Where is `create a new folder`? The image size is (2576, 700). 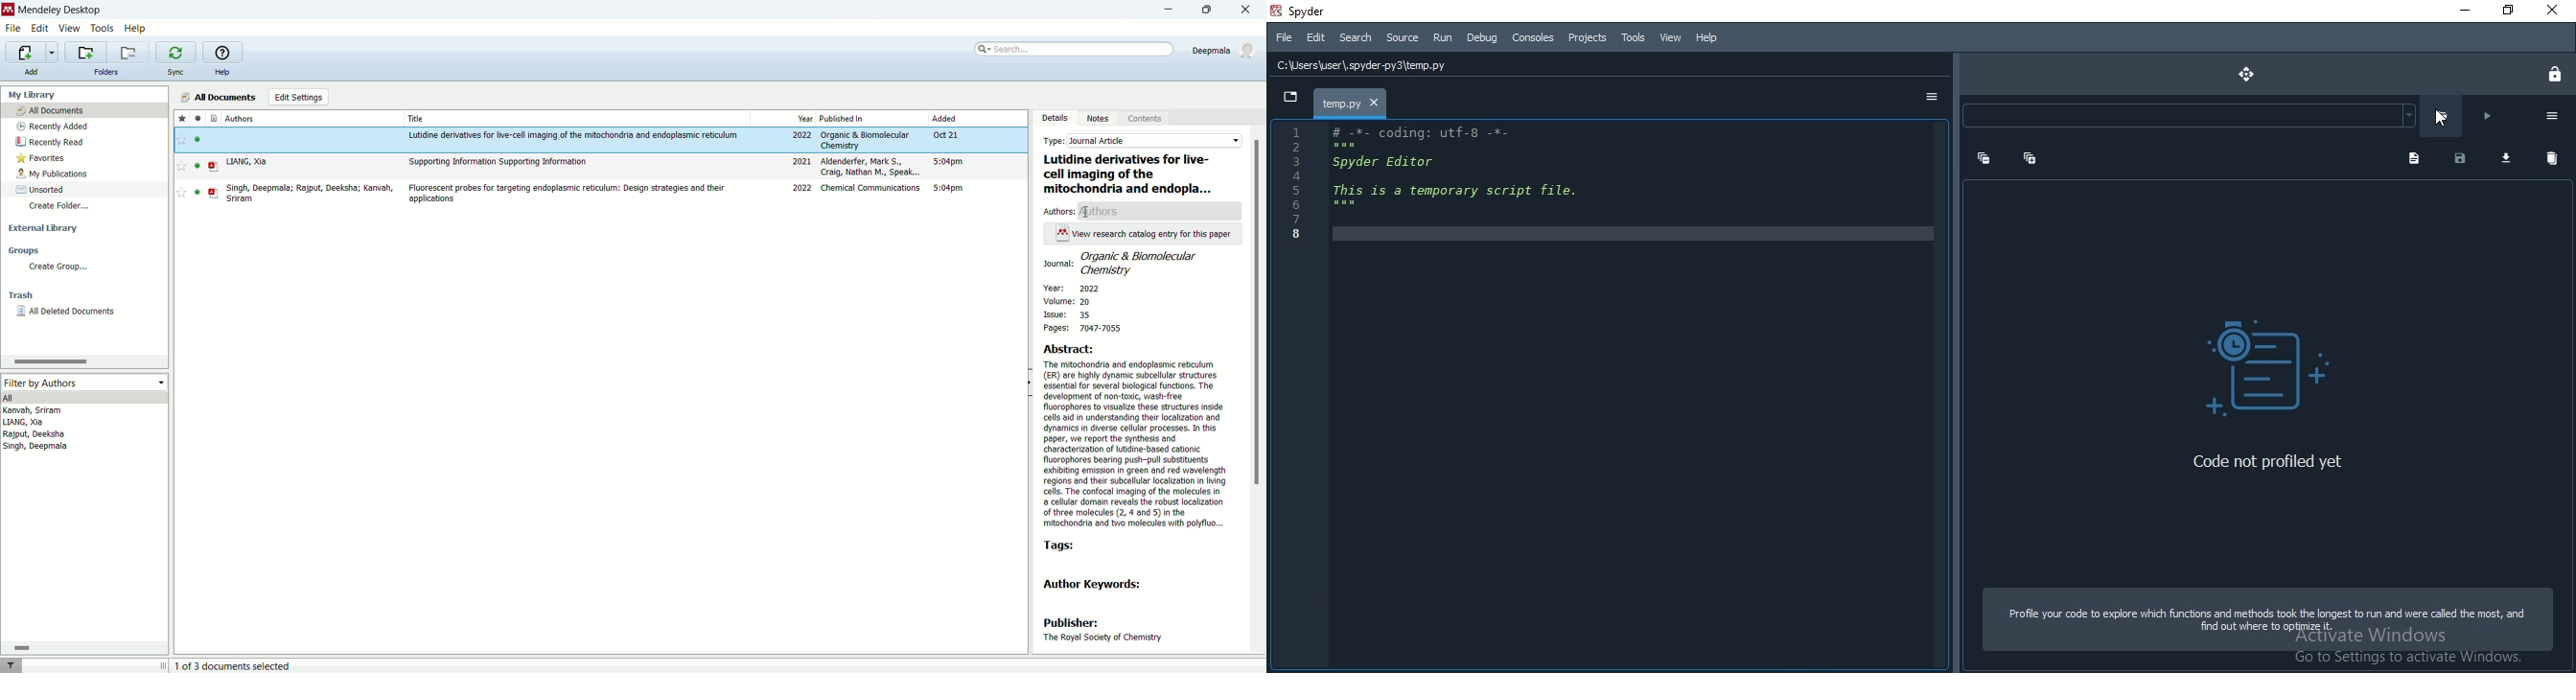
create a new folder is located at coordinates (86, 53).